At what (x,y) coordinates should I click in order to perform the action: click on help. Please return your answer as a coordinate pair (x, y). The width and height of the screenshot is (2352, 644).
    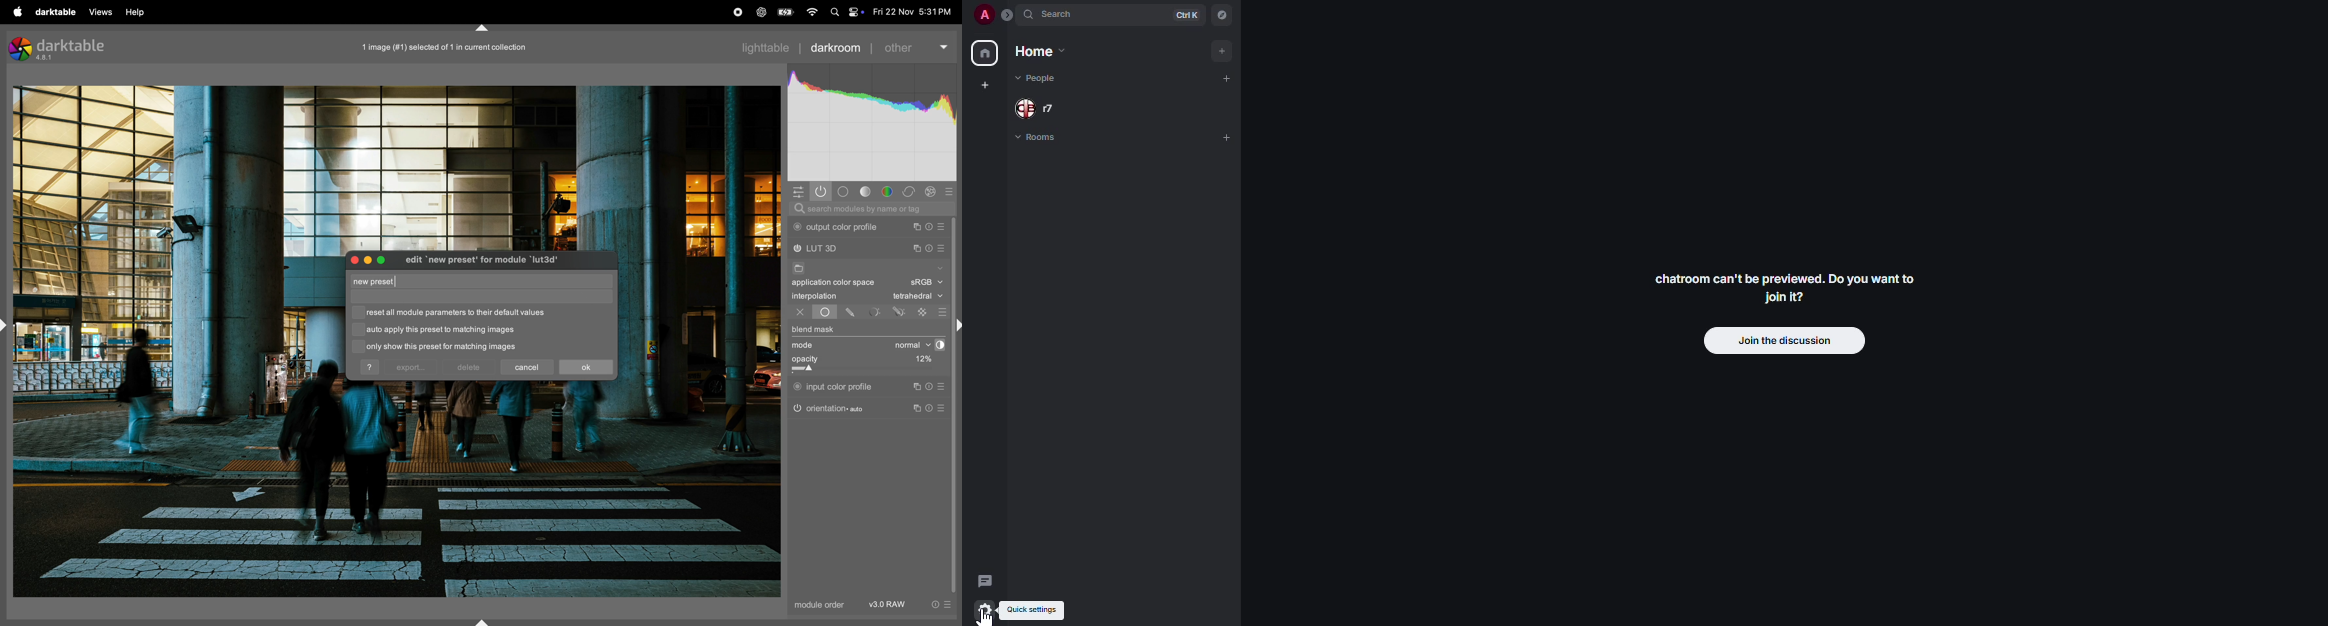
    Looking at the image, I should click on (371, 367).